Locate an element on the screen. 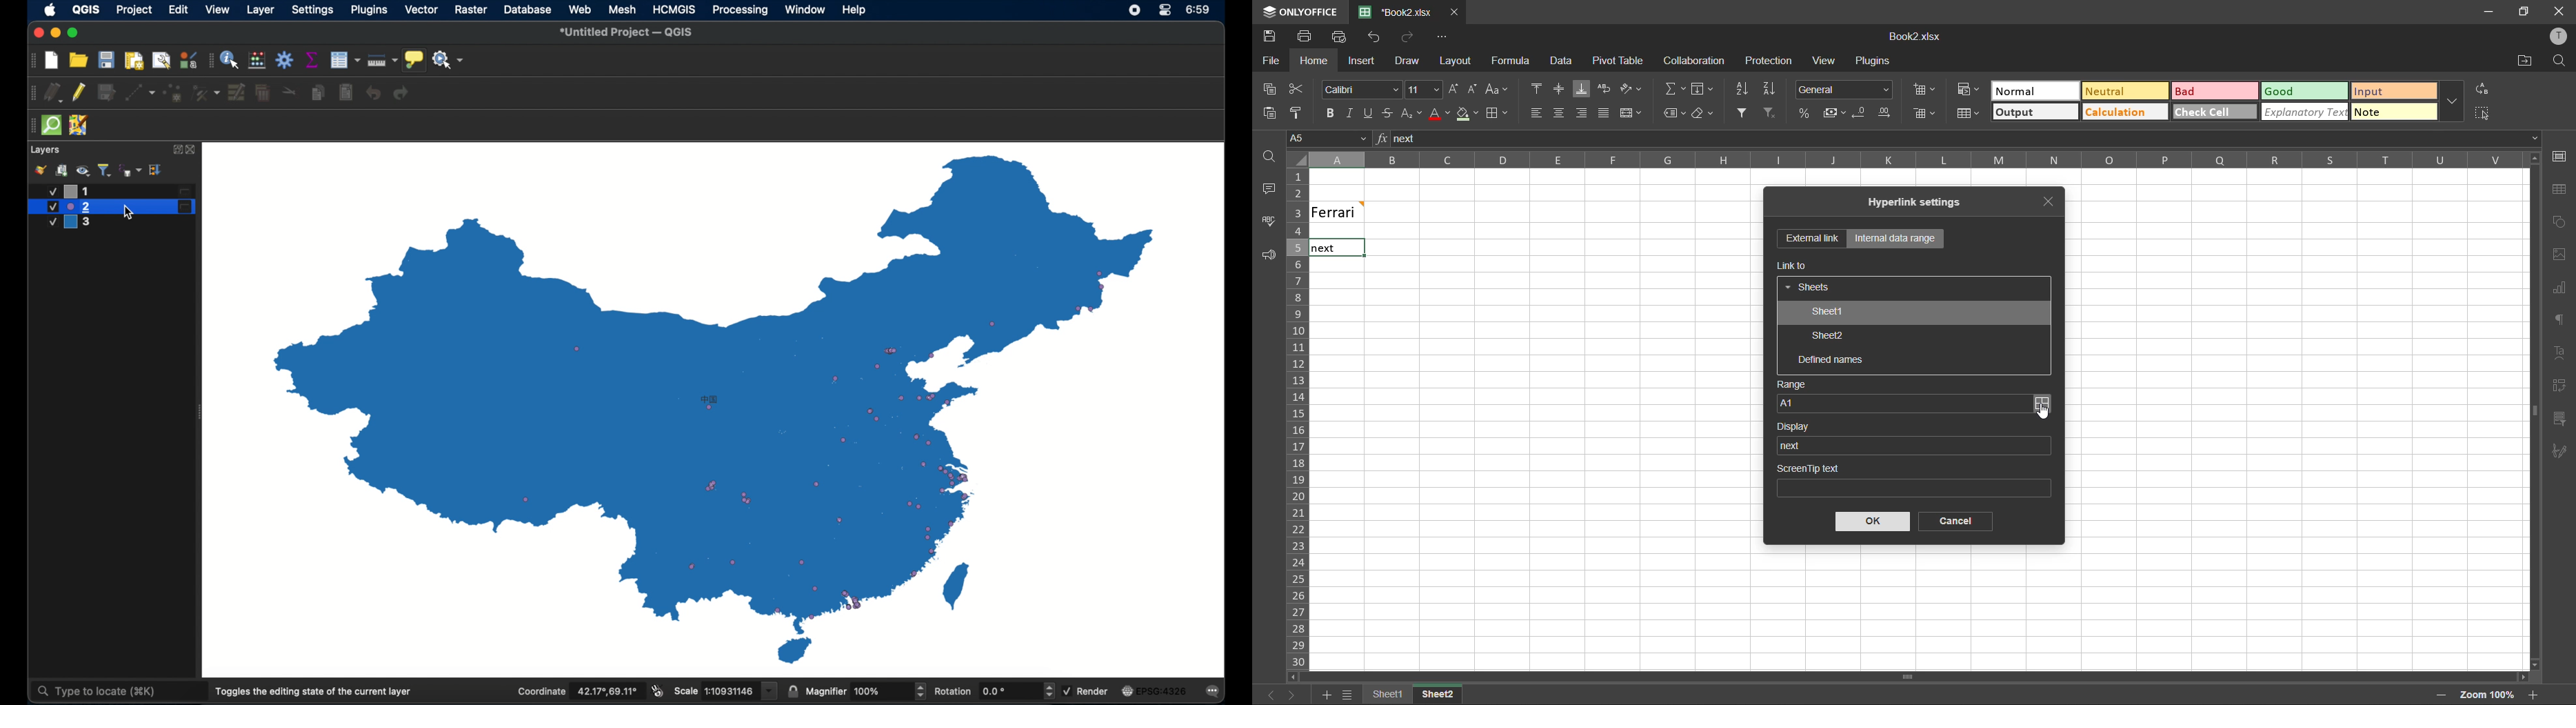 The image size is (2576, 728). plugins is located at coordinates (370, 10).